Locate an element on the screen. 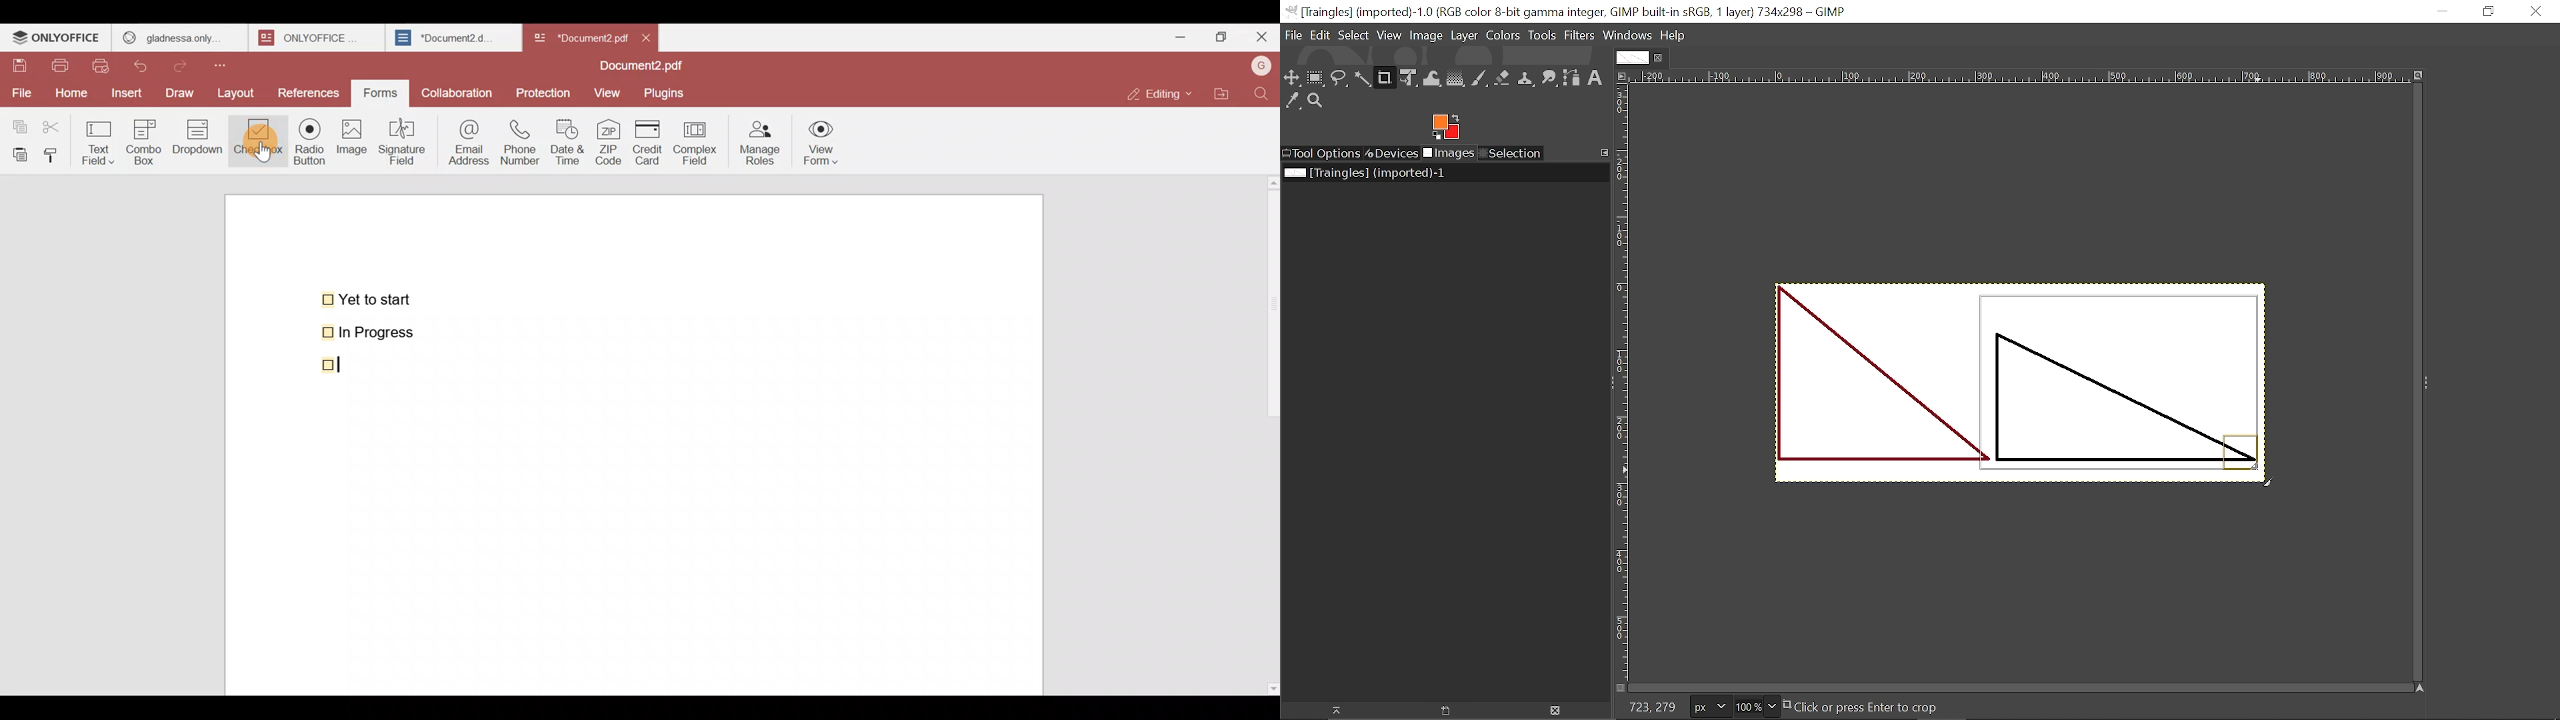 Image resolution: width=2576 pixels, height=728 pixels. Unified transform tool is located at coordinates (1410, 78).